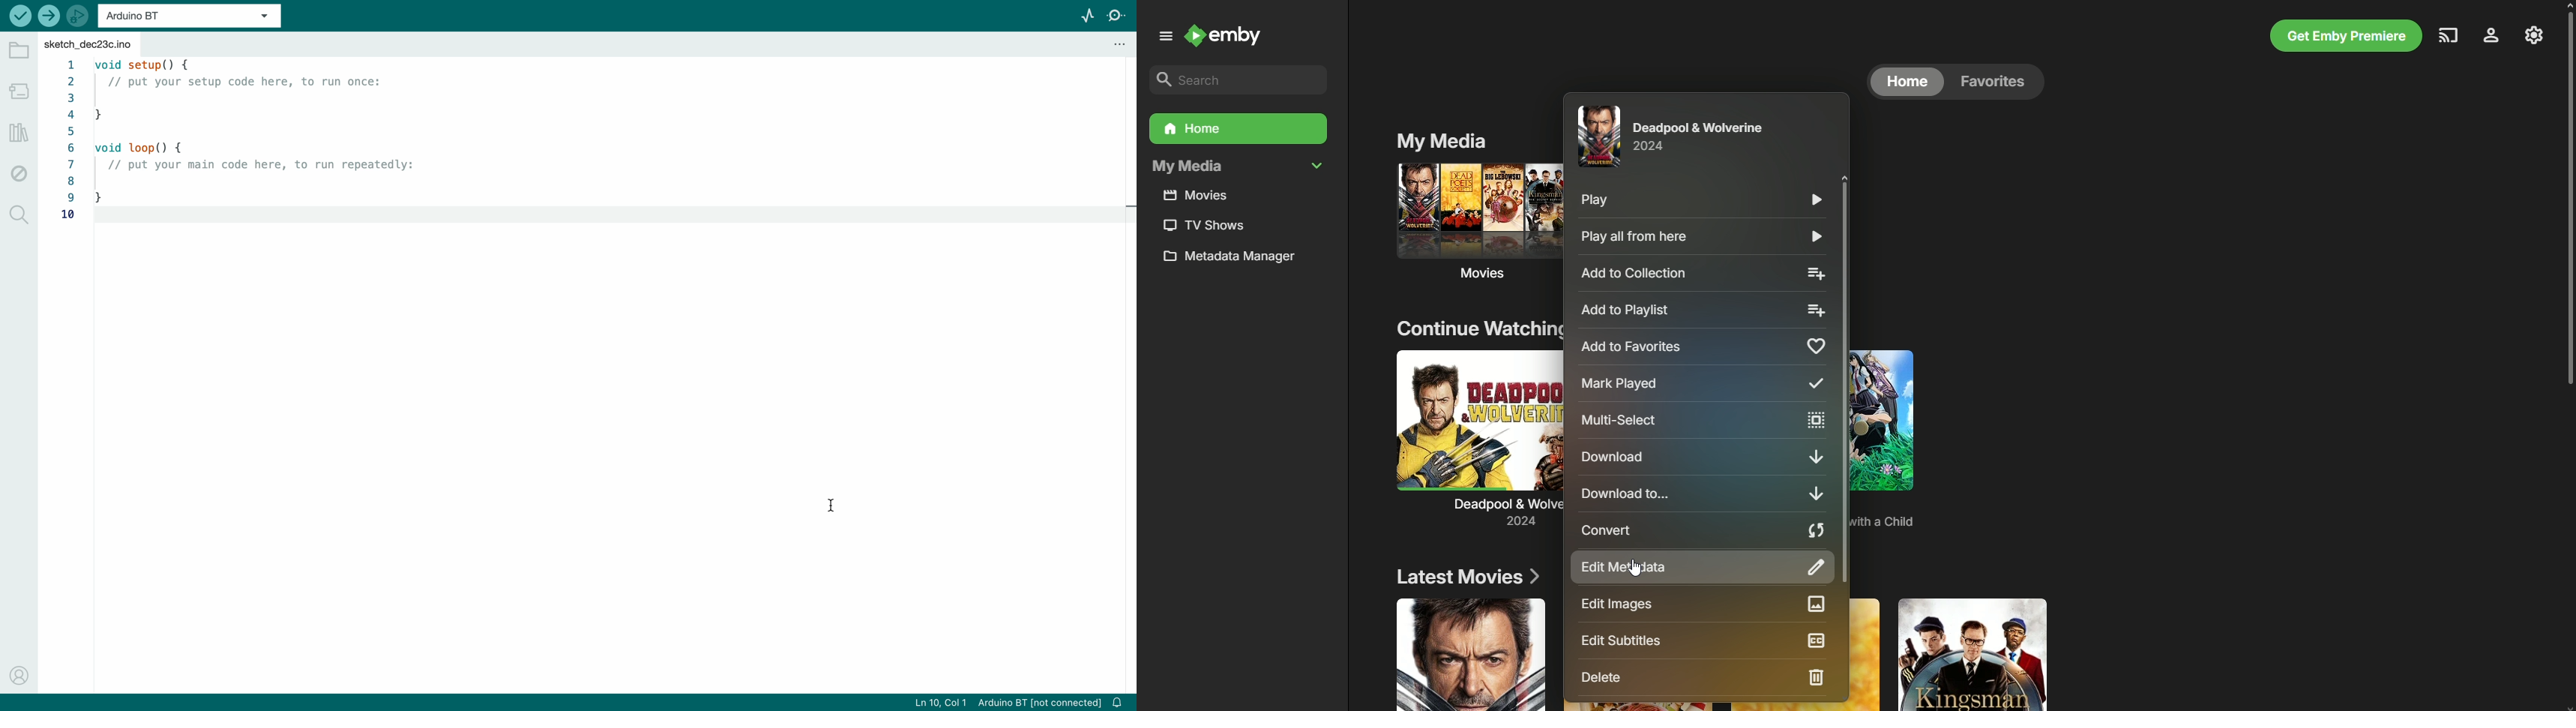  Describe the element at coordinates (1233, 38) in the screenshot. I see `Emby` at that location.